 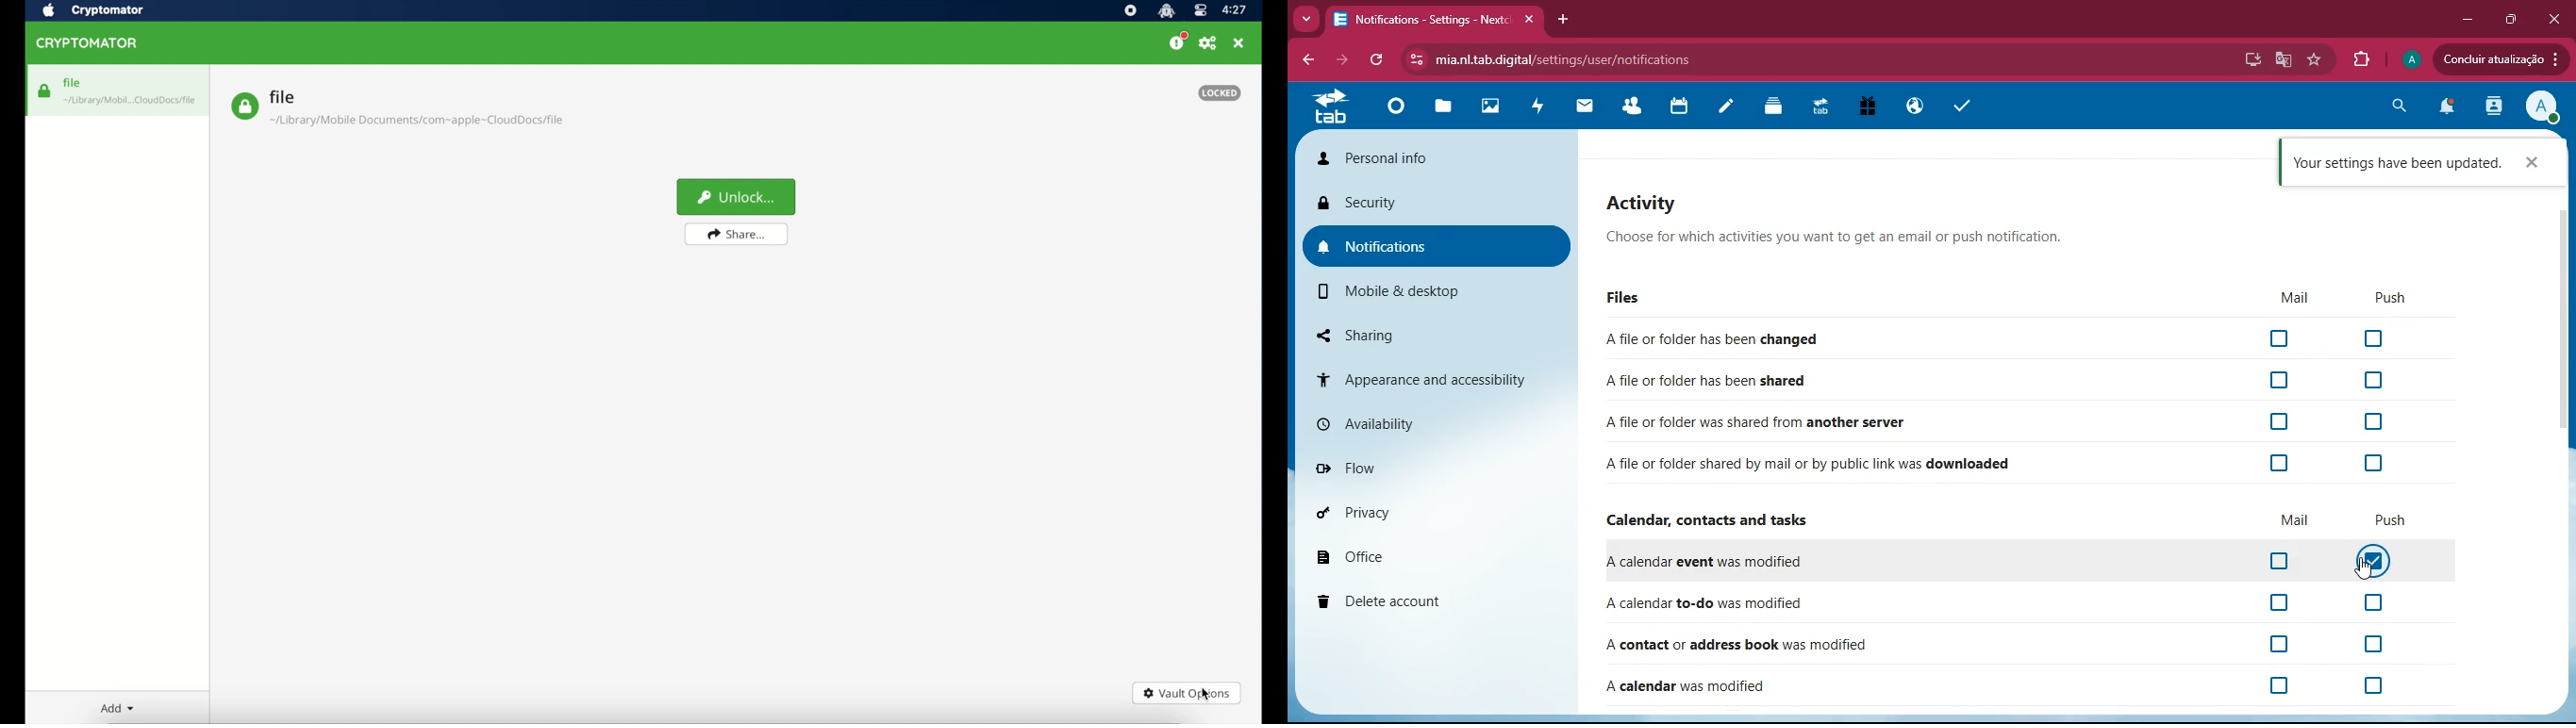 I want to click on friends, so click(x=1633, y=103).